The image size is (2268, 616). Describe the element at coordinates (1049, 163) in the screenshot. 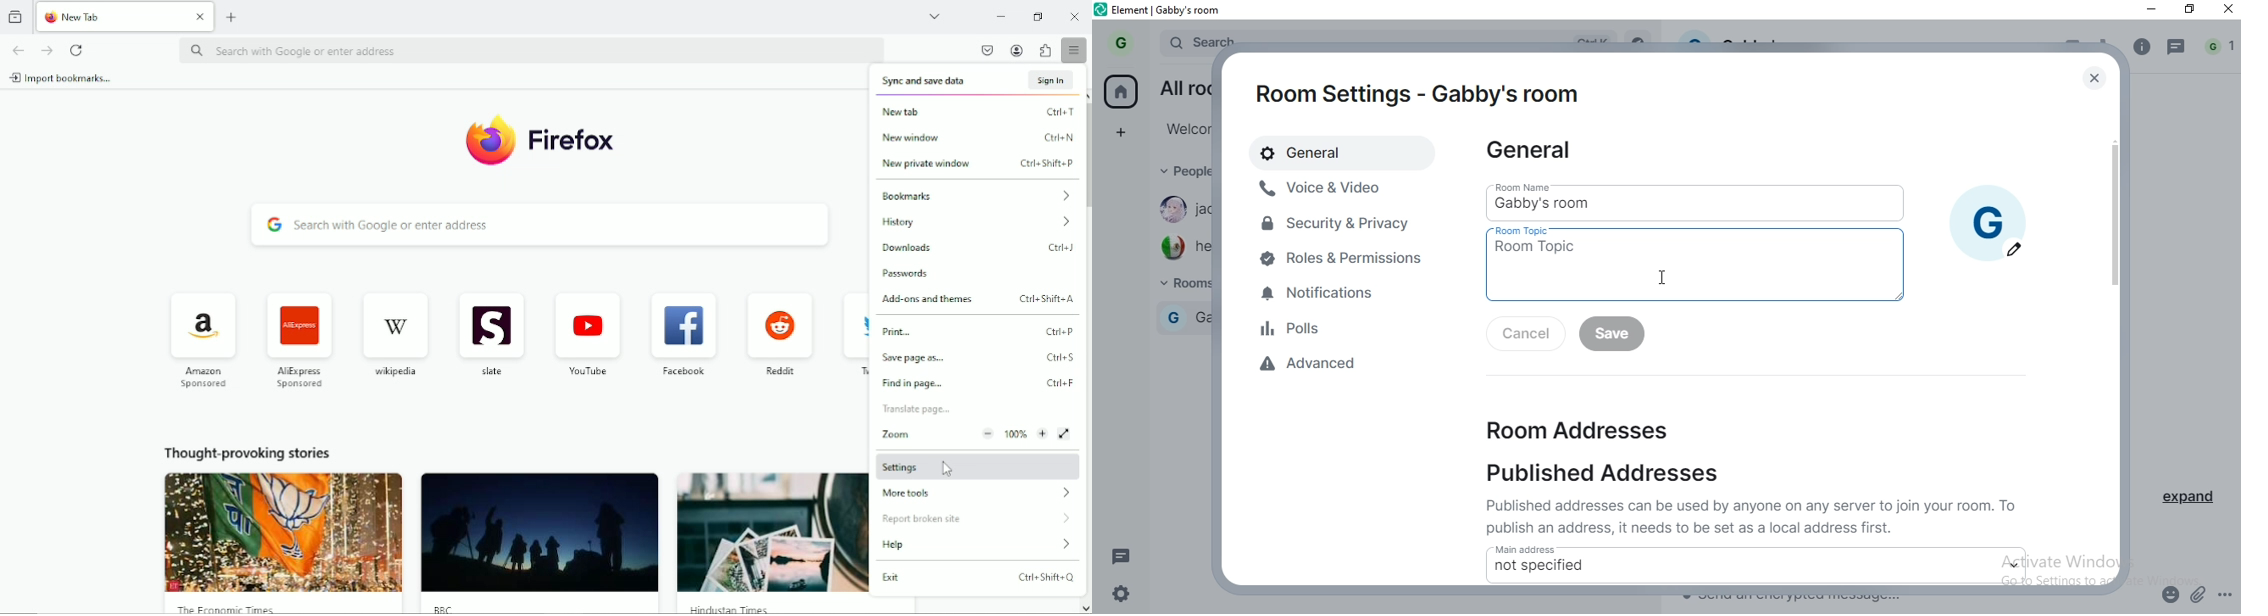

I see `Shortcut keys` at that location.